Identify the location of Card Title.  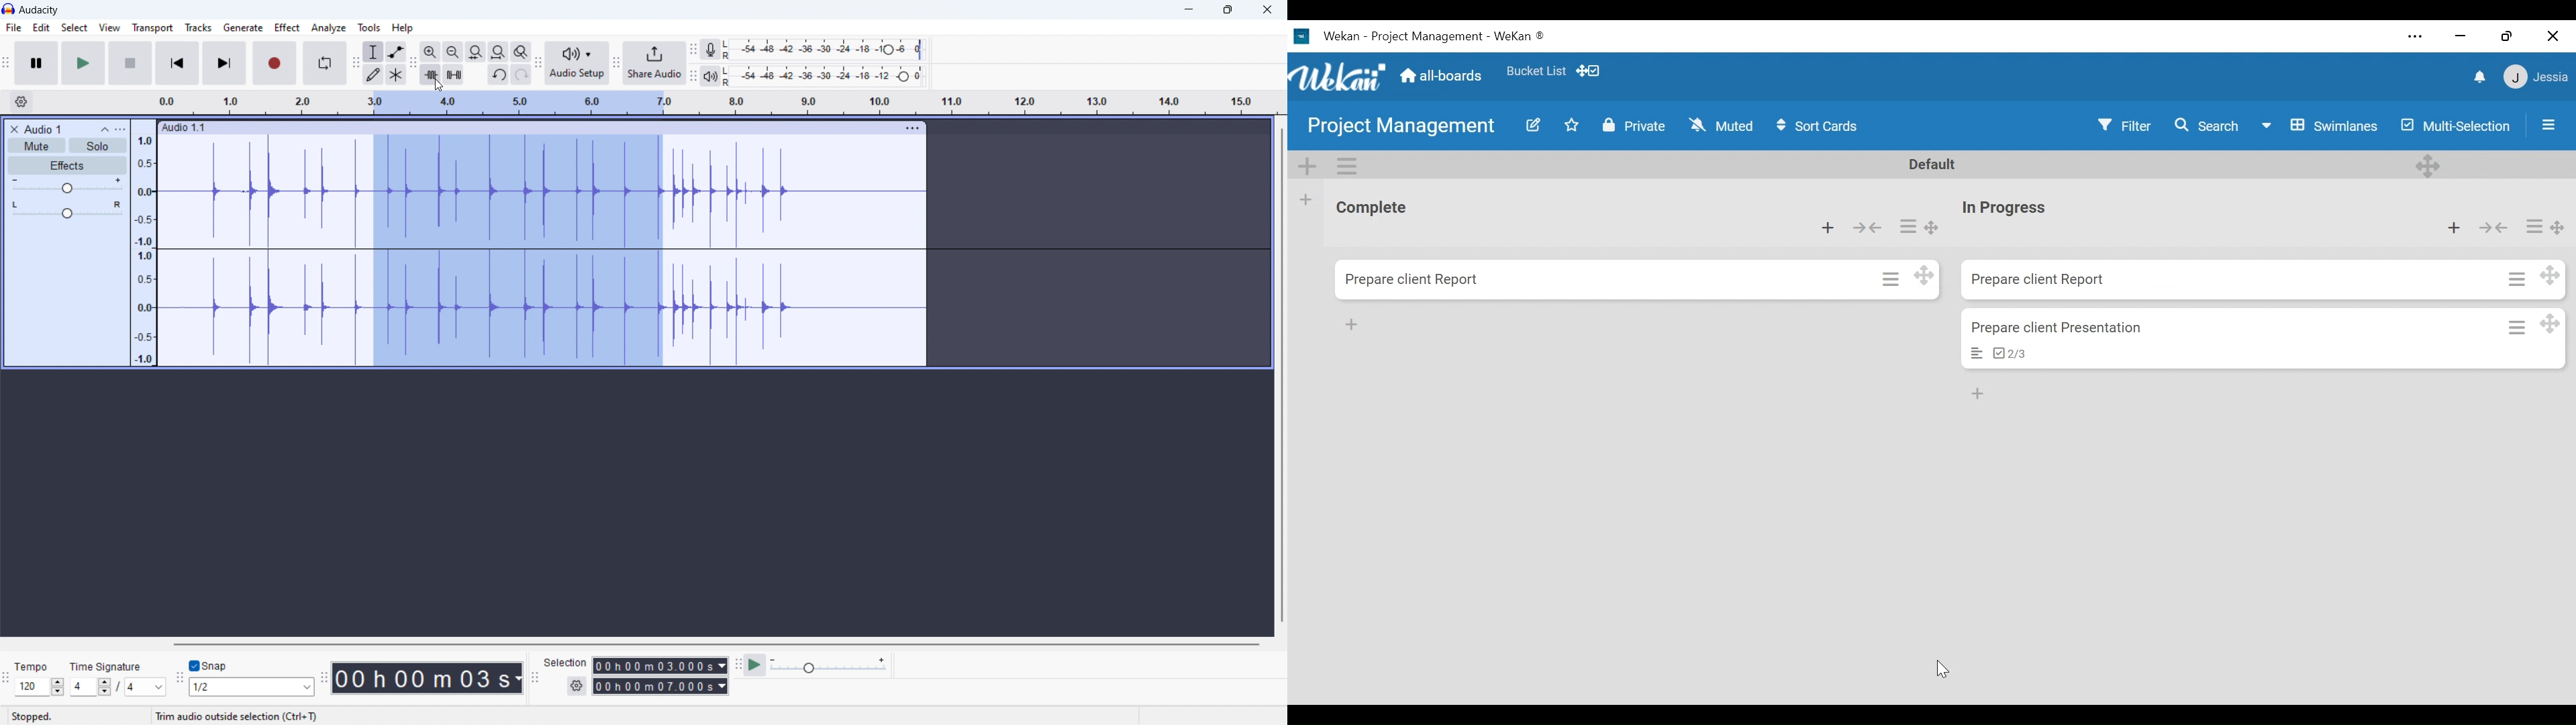
(2003, 208).